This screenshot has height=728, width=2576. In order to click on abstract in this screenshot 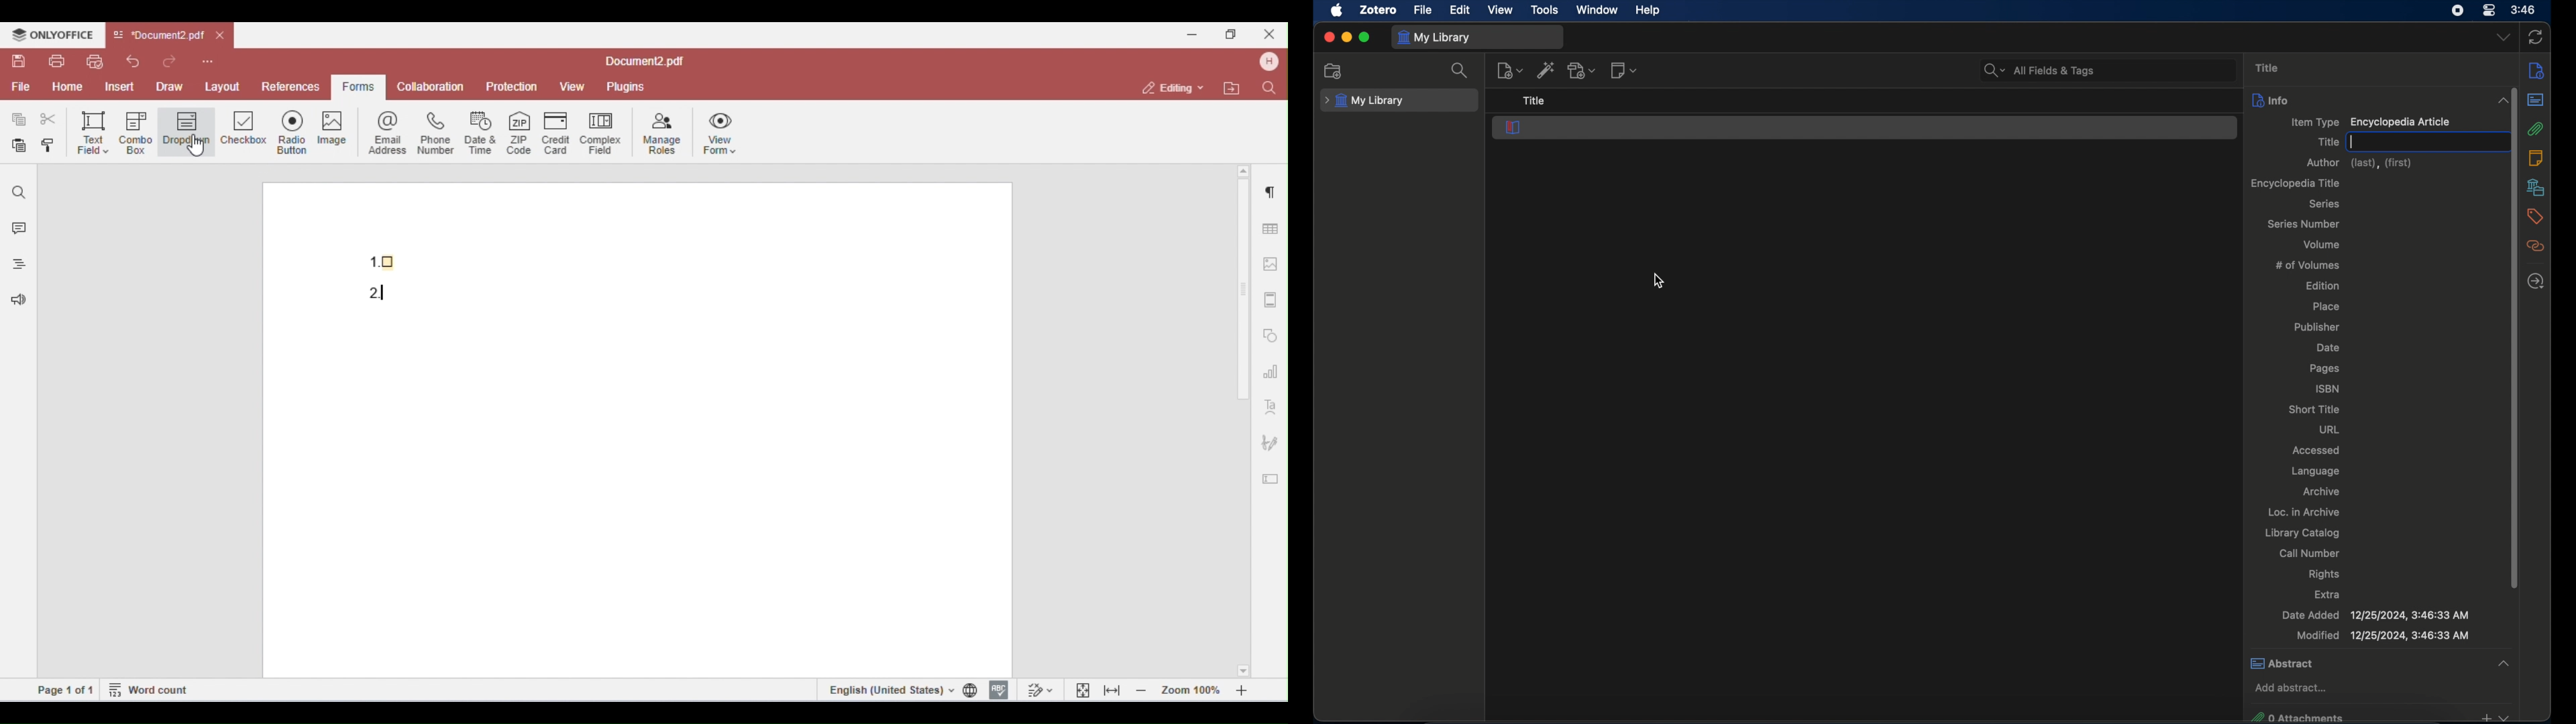, I will do `click(2535, 100)`.